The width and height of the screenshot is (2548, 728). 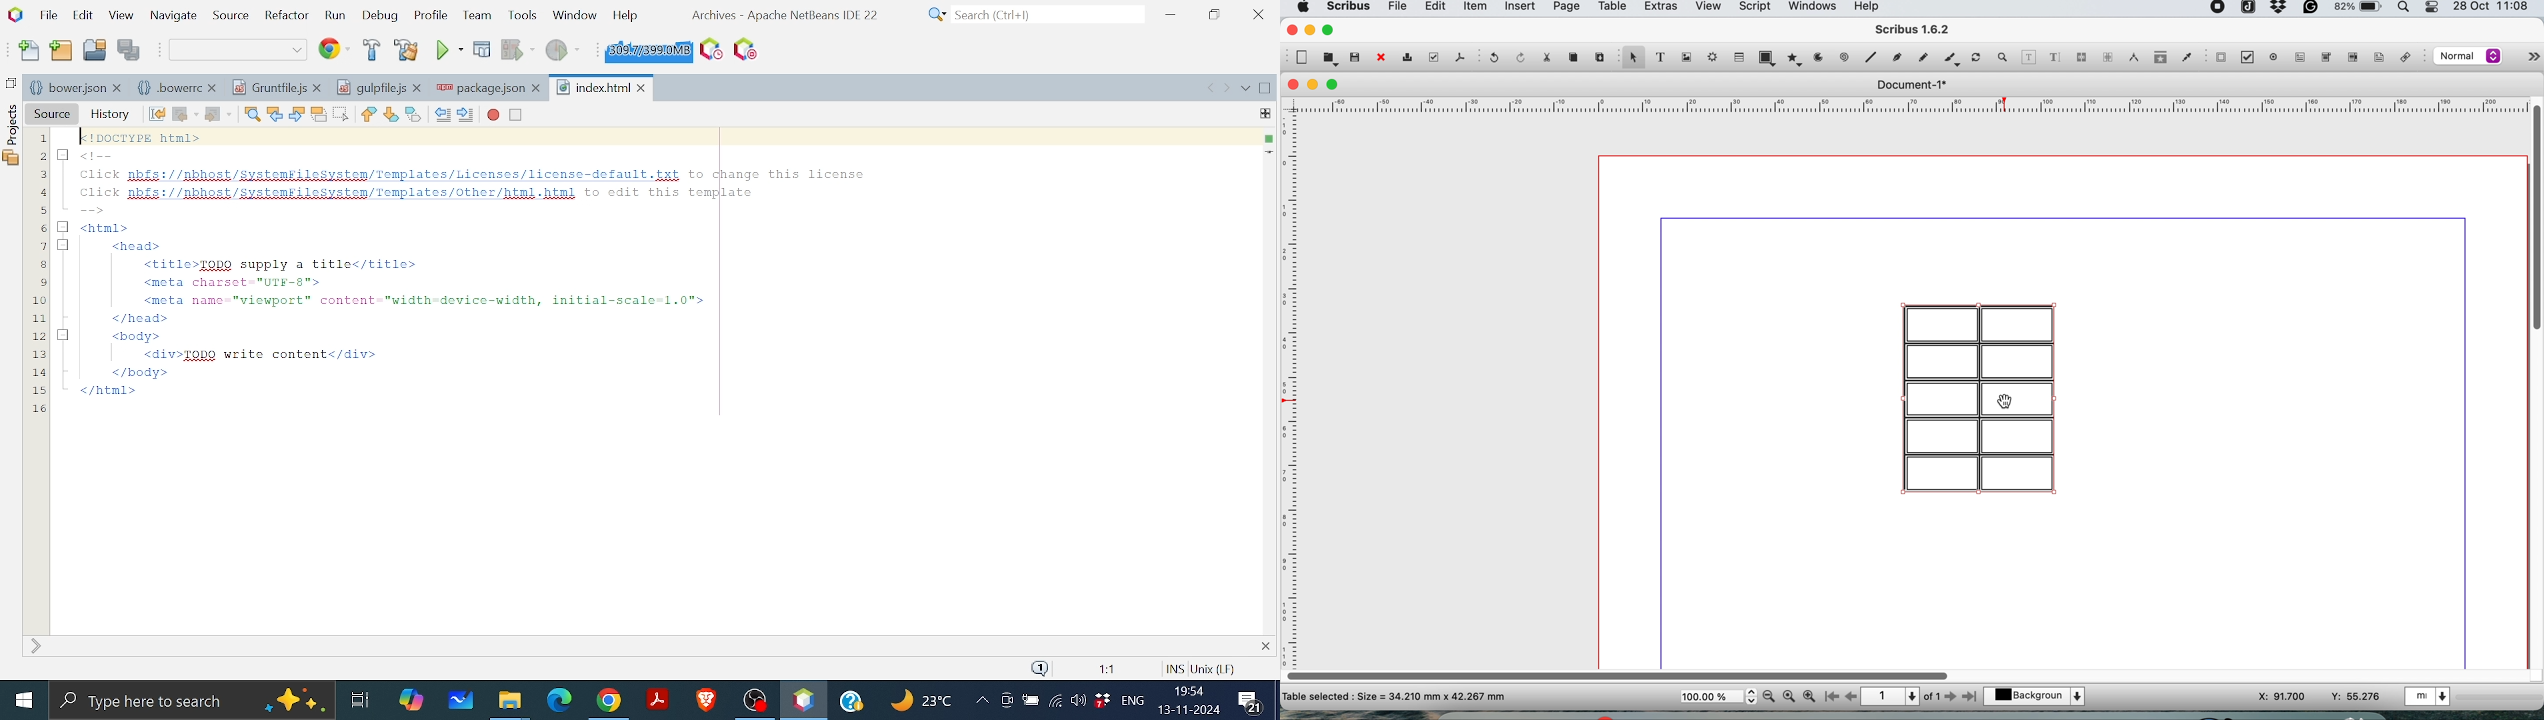 What do you see at coordinates (1896, 59) in the screenshot?
I see `bezier curve` at bounding box center [1896, 59].